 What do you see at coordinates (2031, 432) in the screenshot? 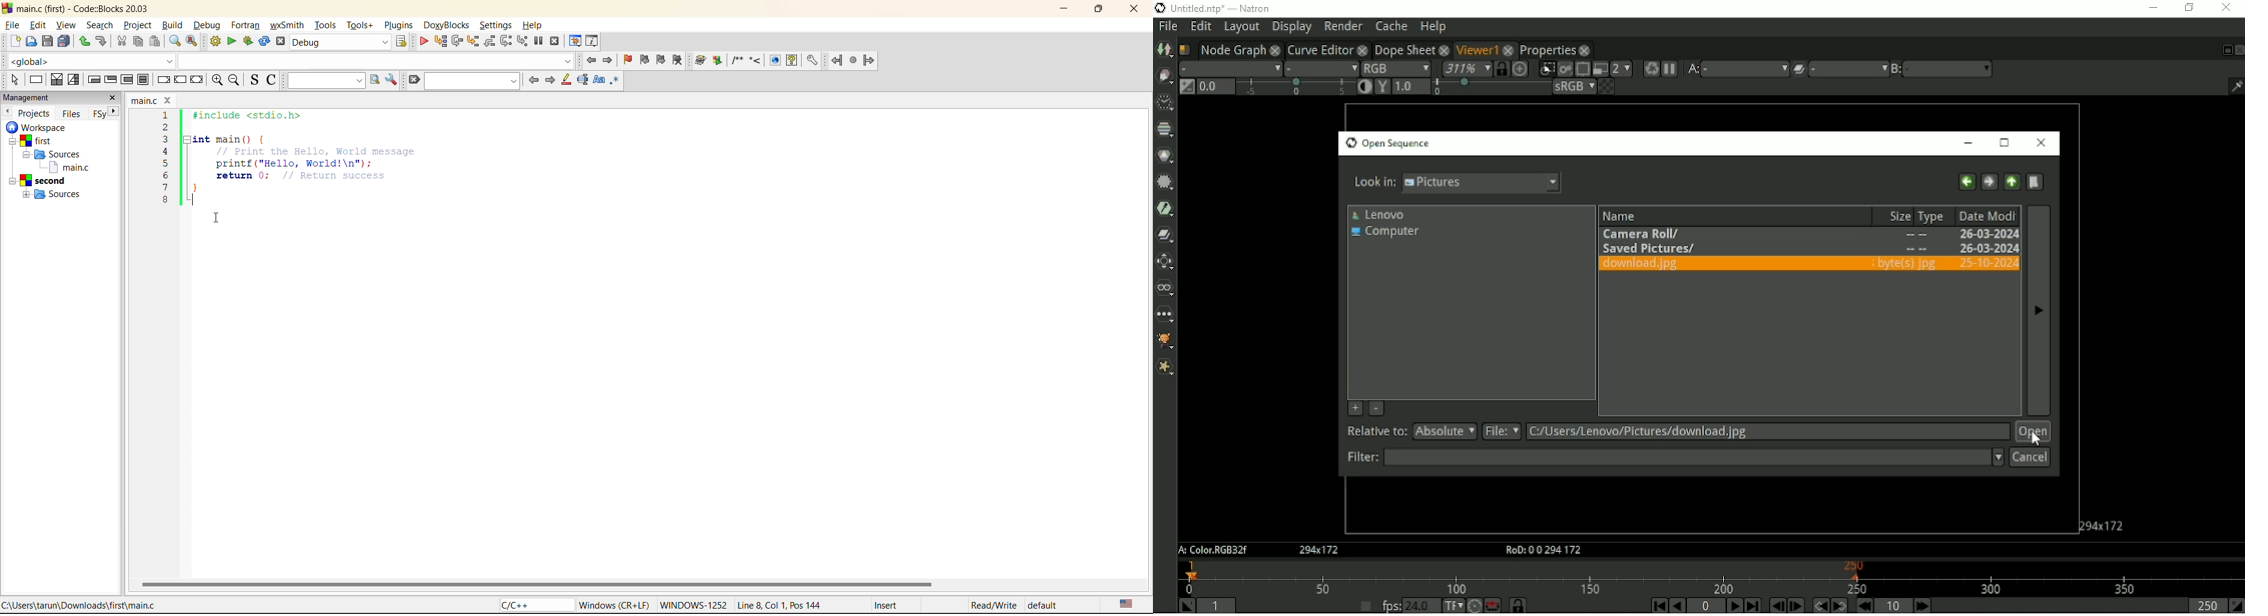
I see `Open` at bounding box center [2031, 432].